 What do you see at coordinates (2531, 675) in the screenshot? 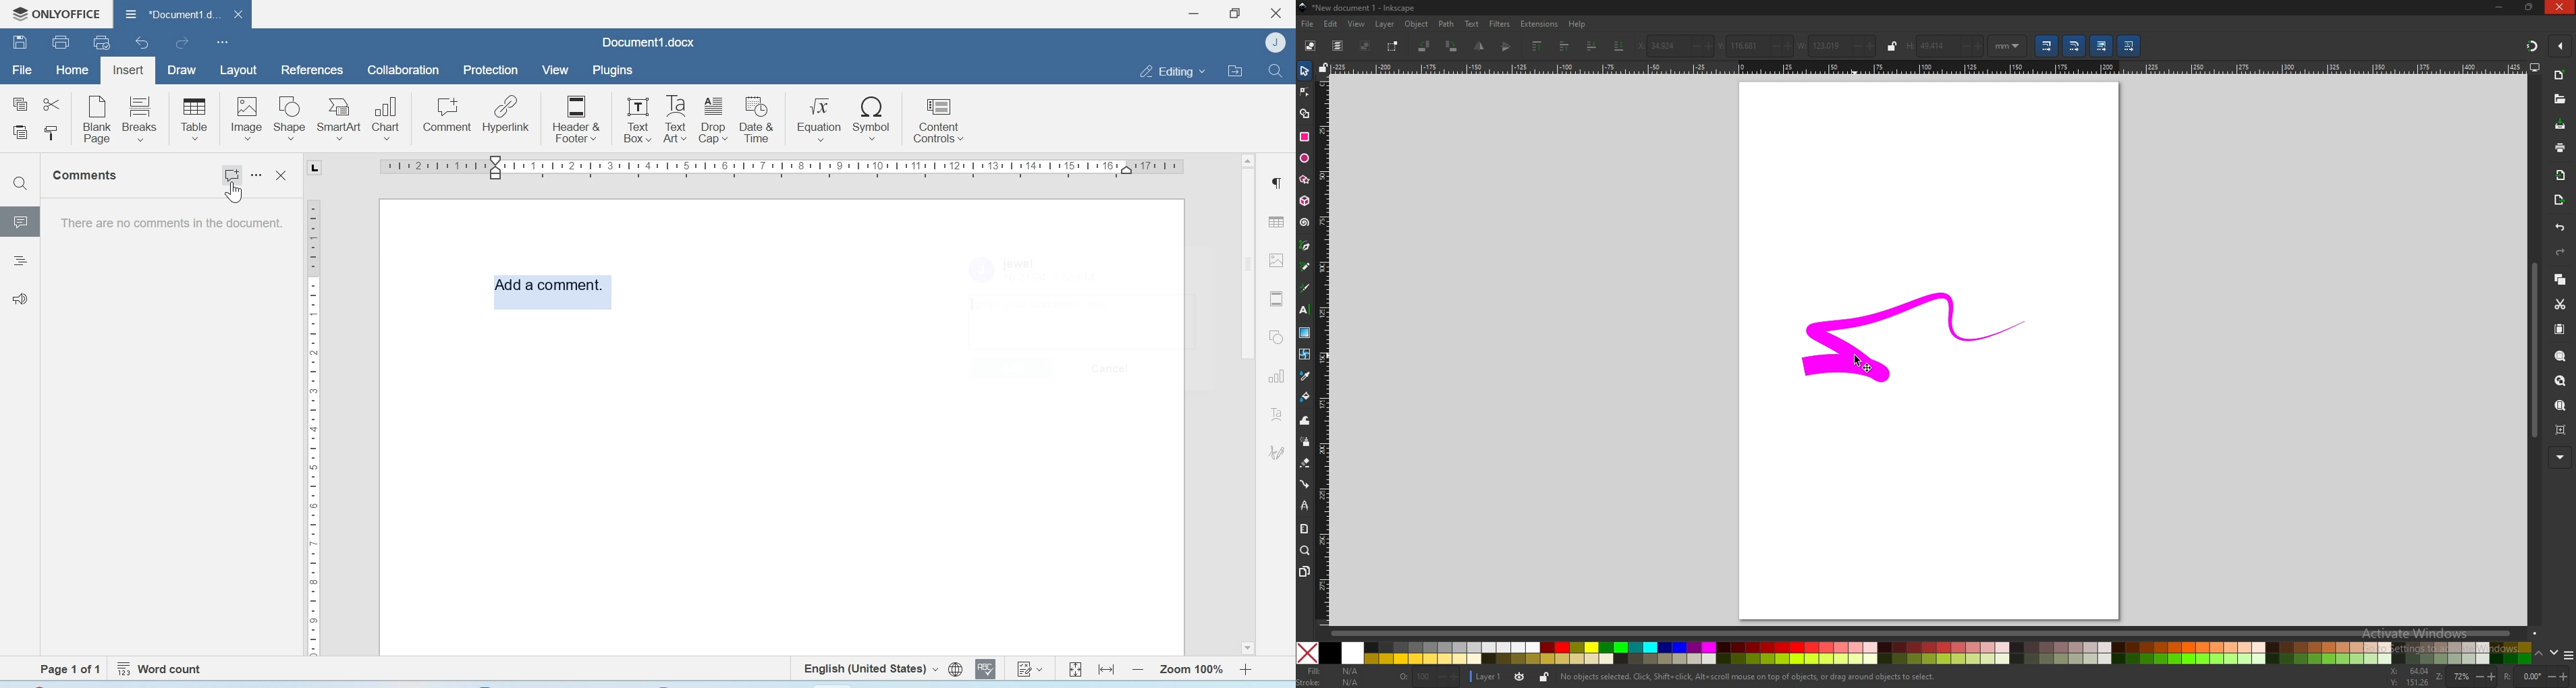
I see `rotate` at bounding box center [2531, 675].